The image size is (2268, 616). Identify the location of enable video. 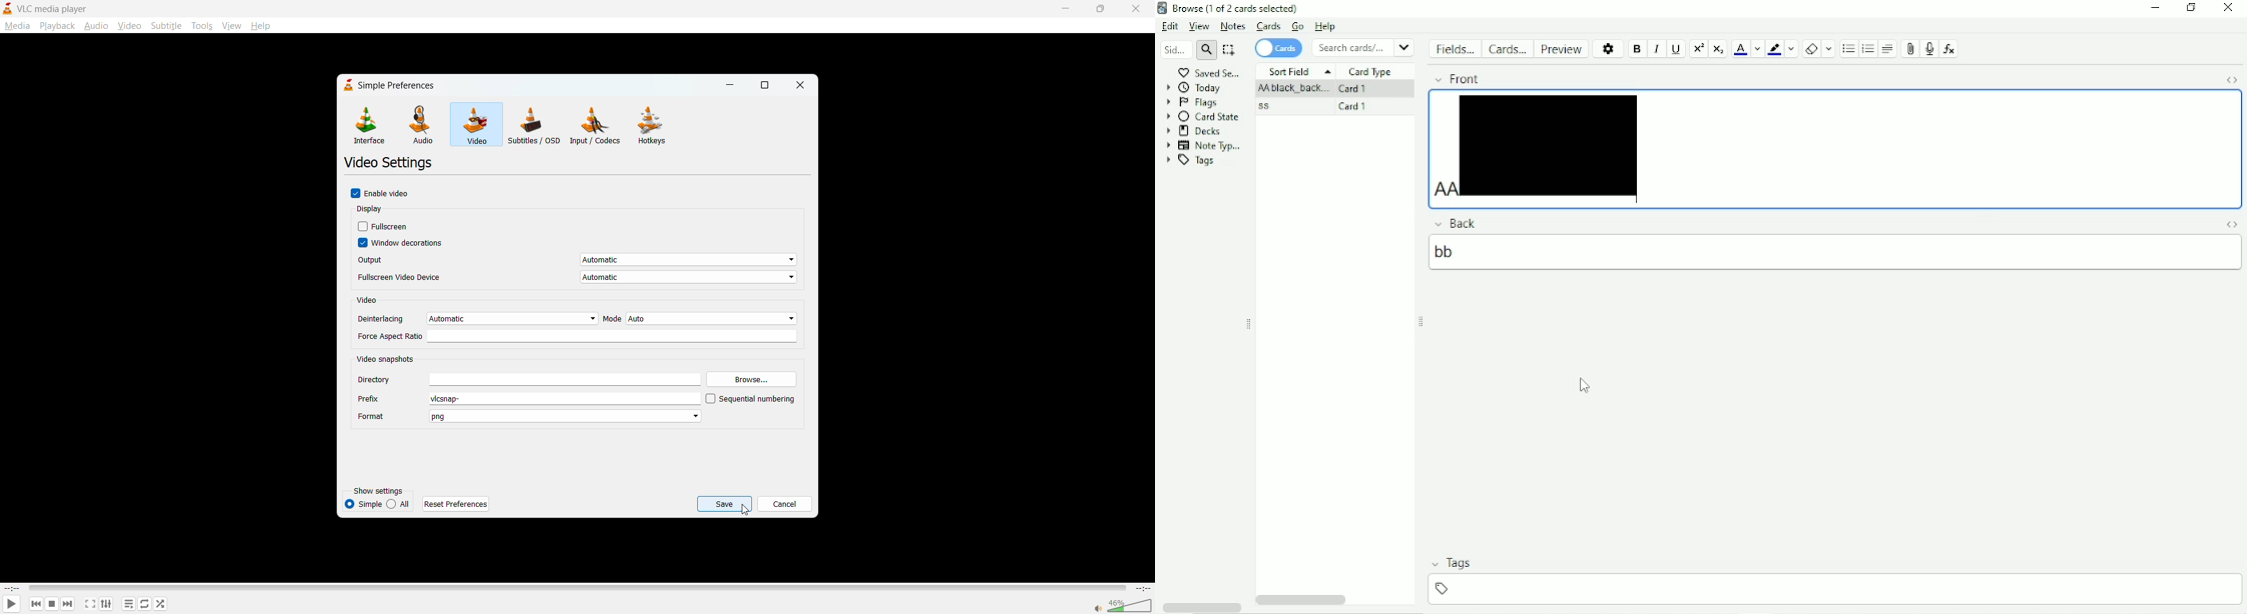
(385, 194).